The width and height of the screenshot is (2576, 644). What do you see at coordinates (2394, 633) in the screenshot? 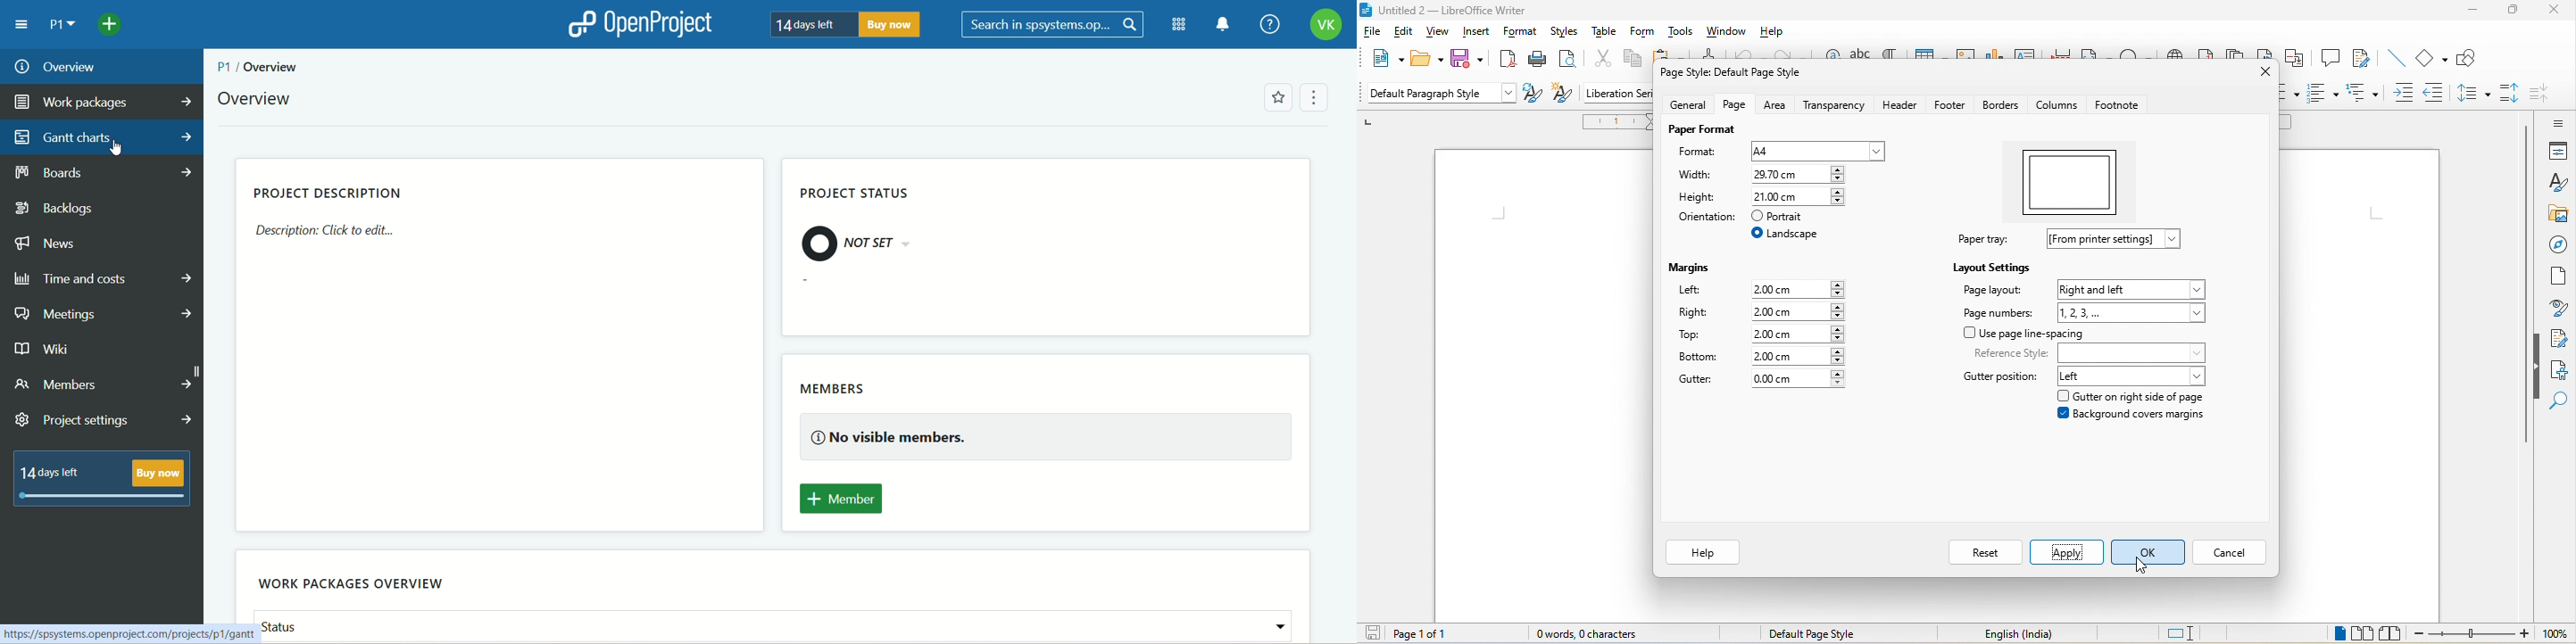
I see `book view` at bounding box center [2394, 633].